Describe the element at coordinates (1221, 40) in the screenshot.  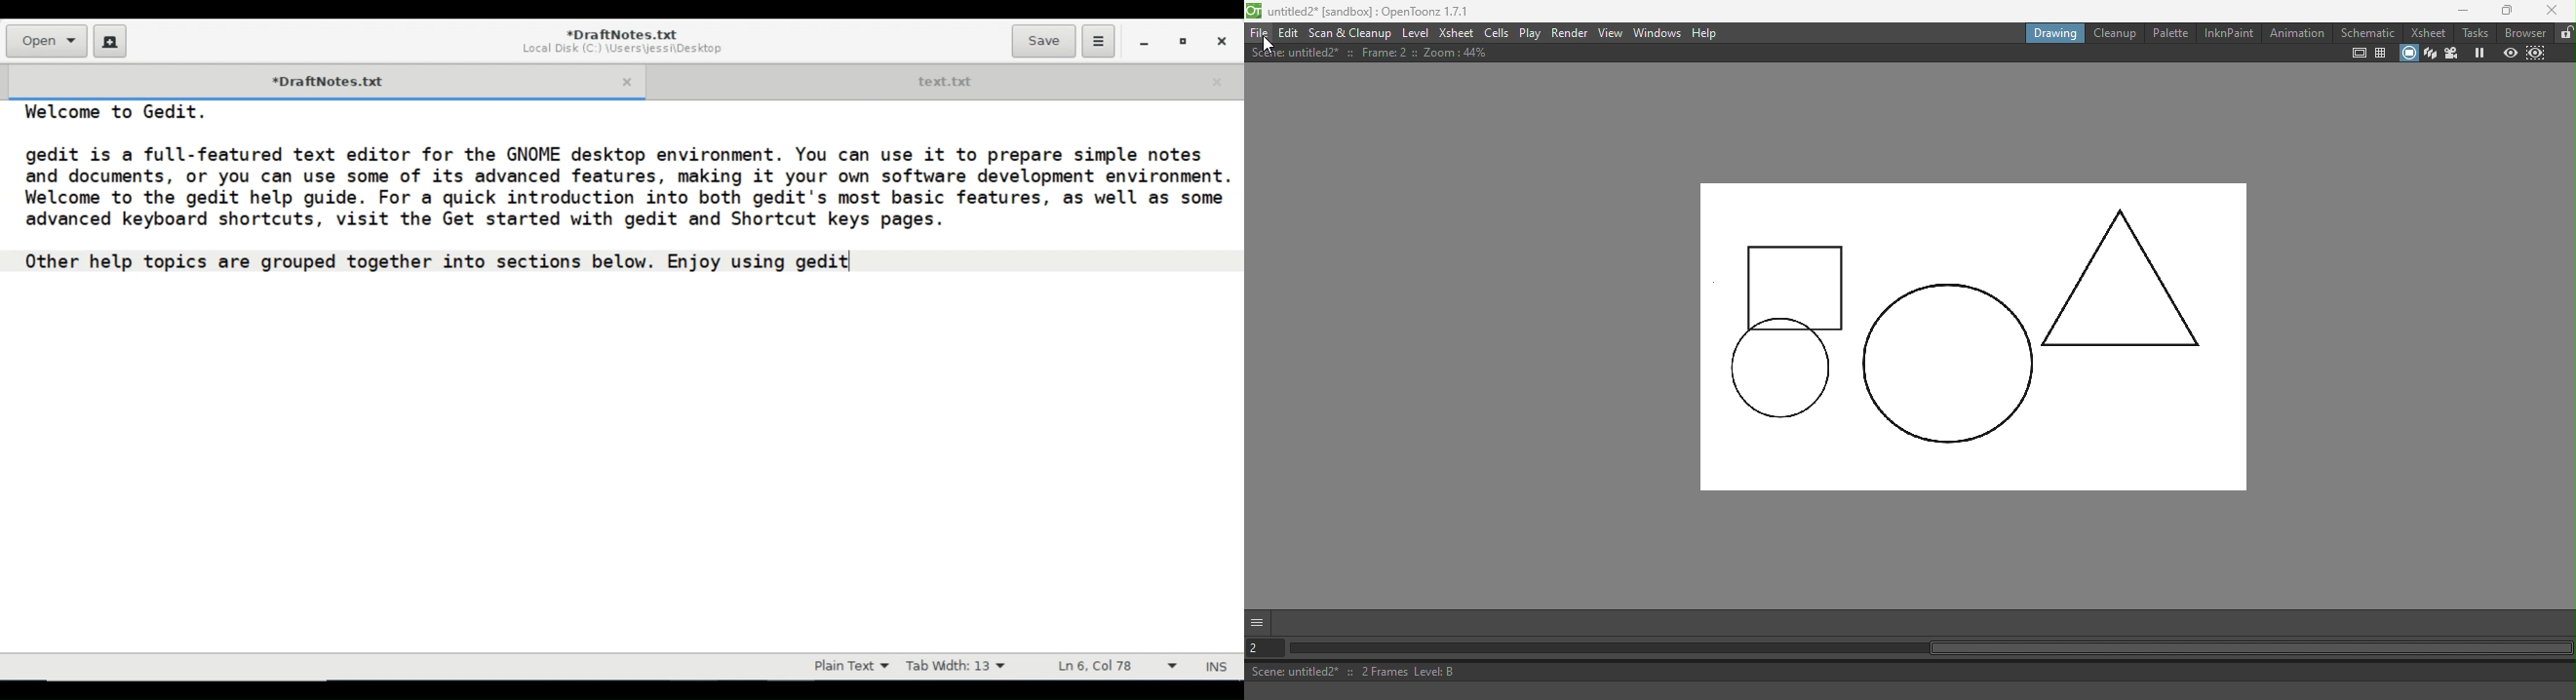
I see `Close` at that location.